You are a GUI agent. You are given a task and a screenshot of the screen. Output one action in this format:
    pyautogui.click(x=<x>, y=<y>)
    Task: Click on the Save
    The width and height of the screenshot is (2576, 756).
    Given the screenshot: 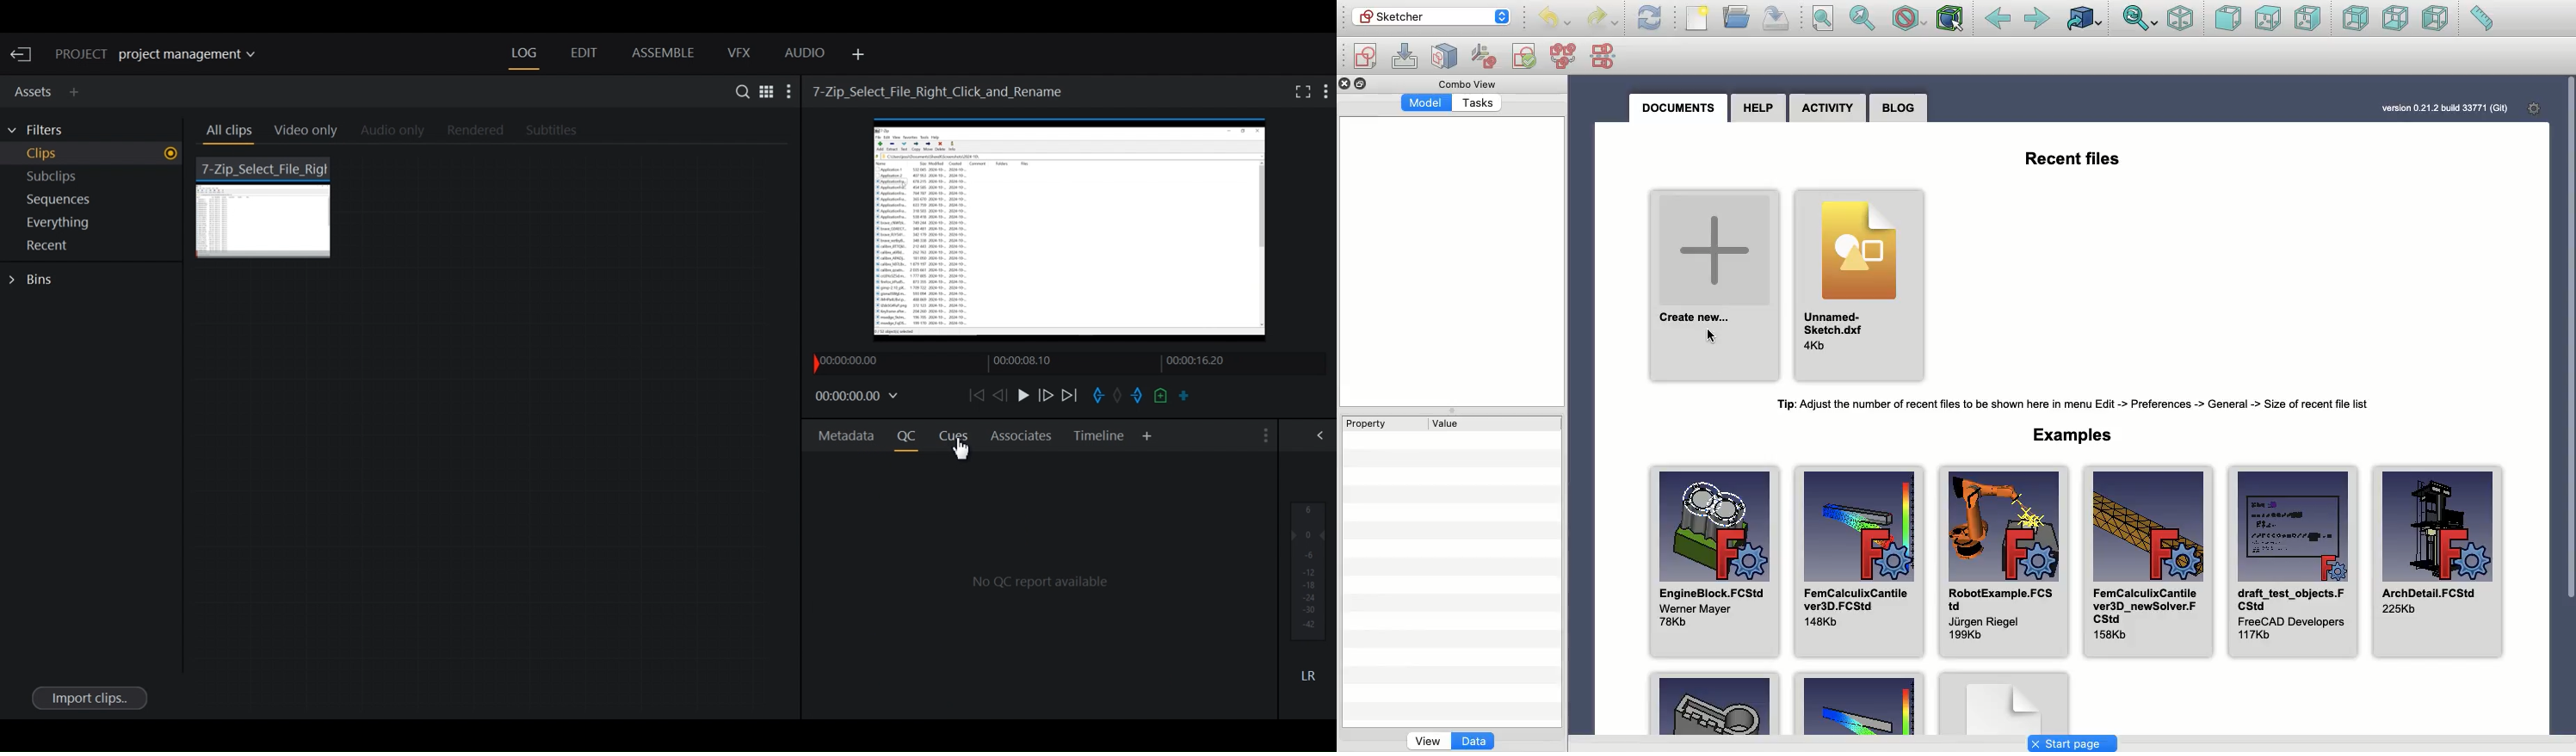 What is the action you would take?
    pyautogui.click(x=1776, y=17)
    